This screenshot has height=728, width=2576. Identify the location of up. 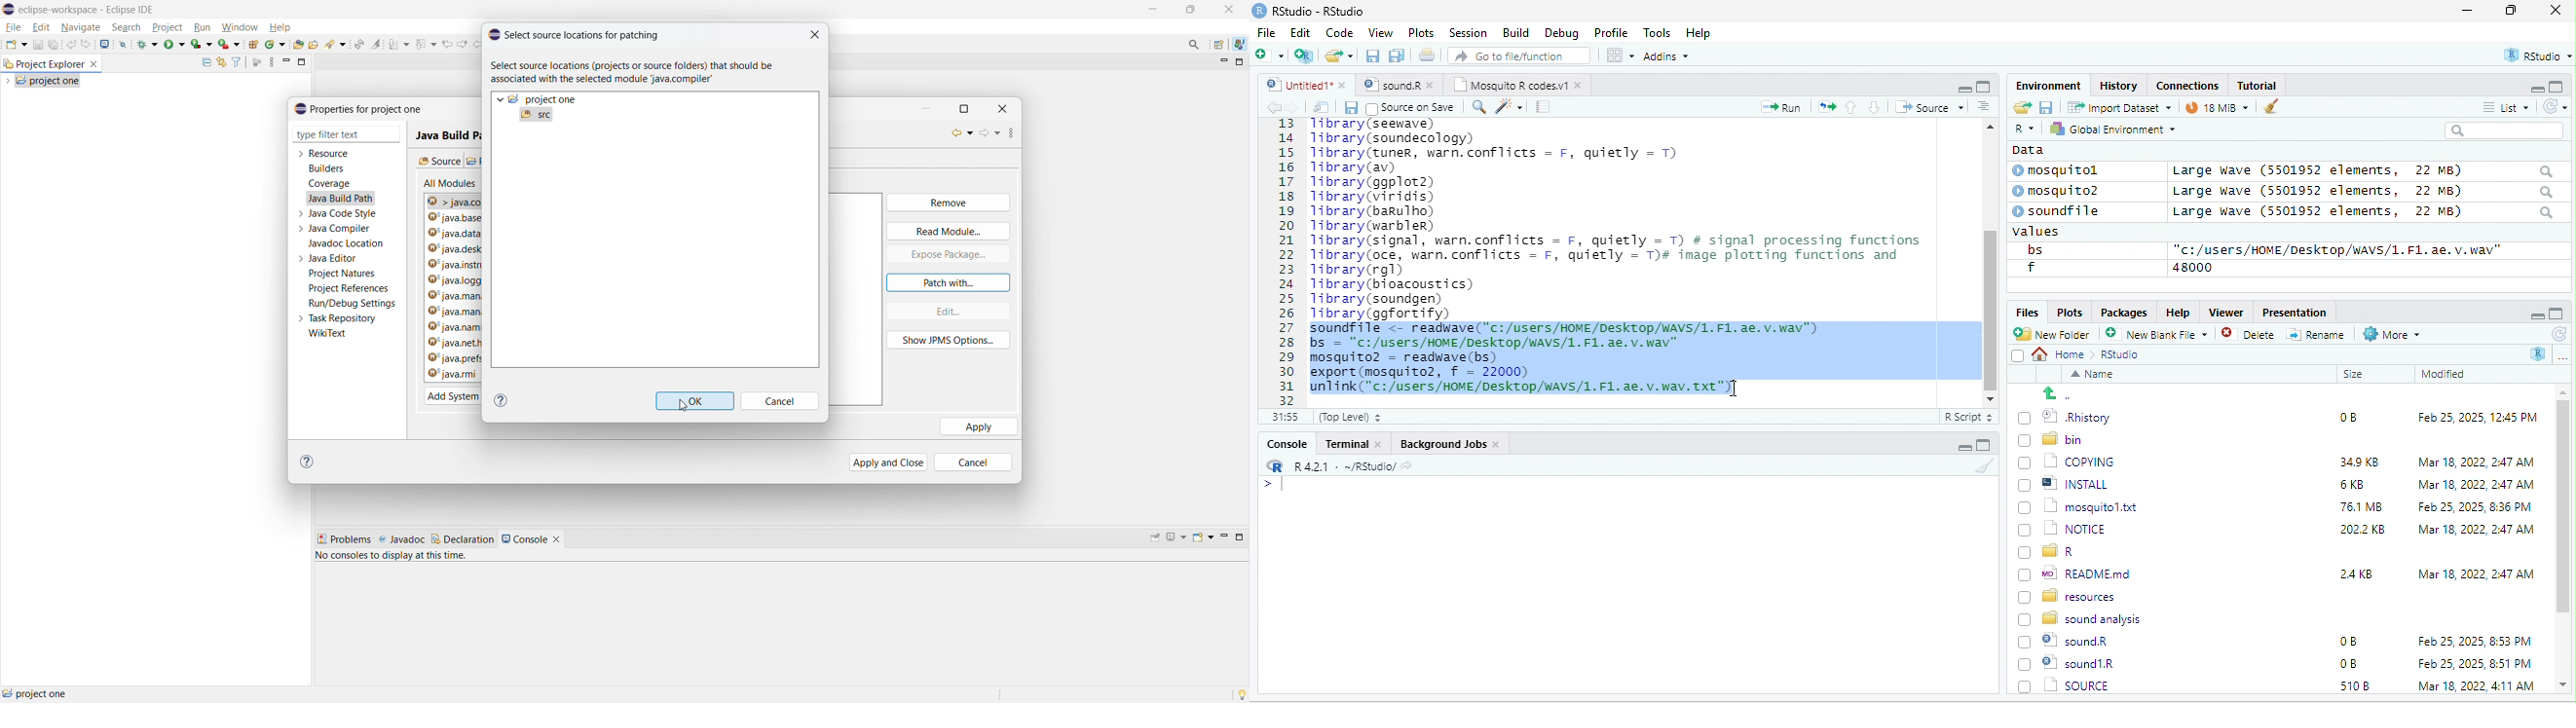
(1852, 106).